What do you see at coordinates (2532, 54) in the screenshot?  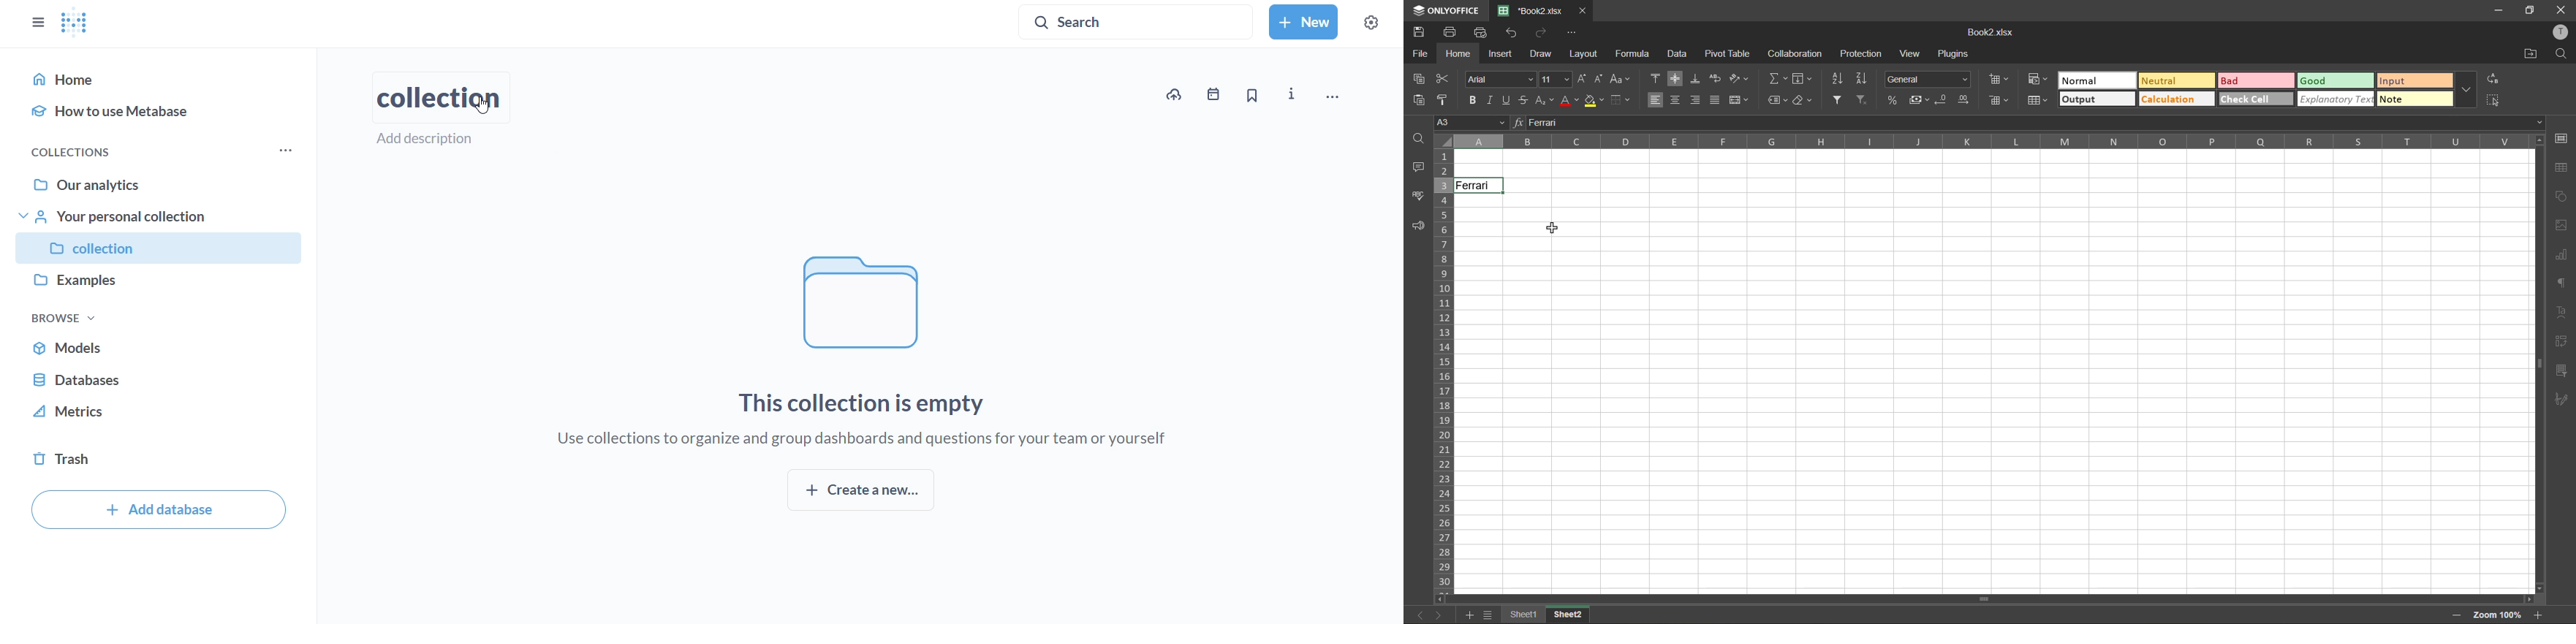 I see `open location` at bounding box center [2532, 54].